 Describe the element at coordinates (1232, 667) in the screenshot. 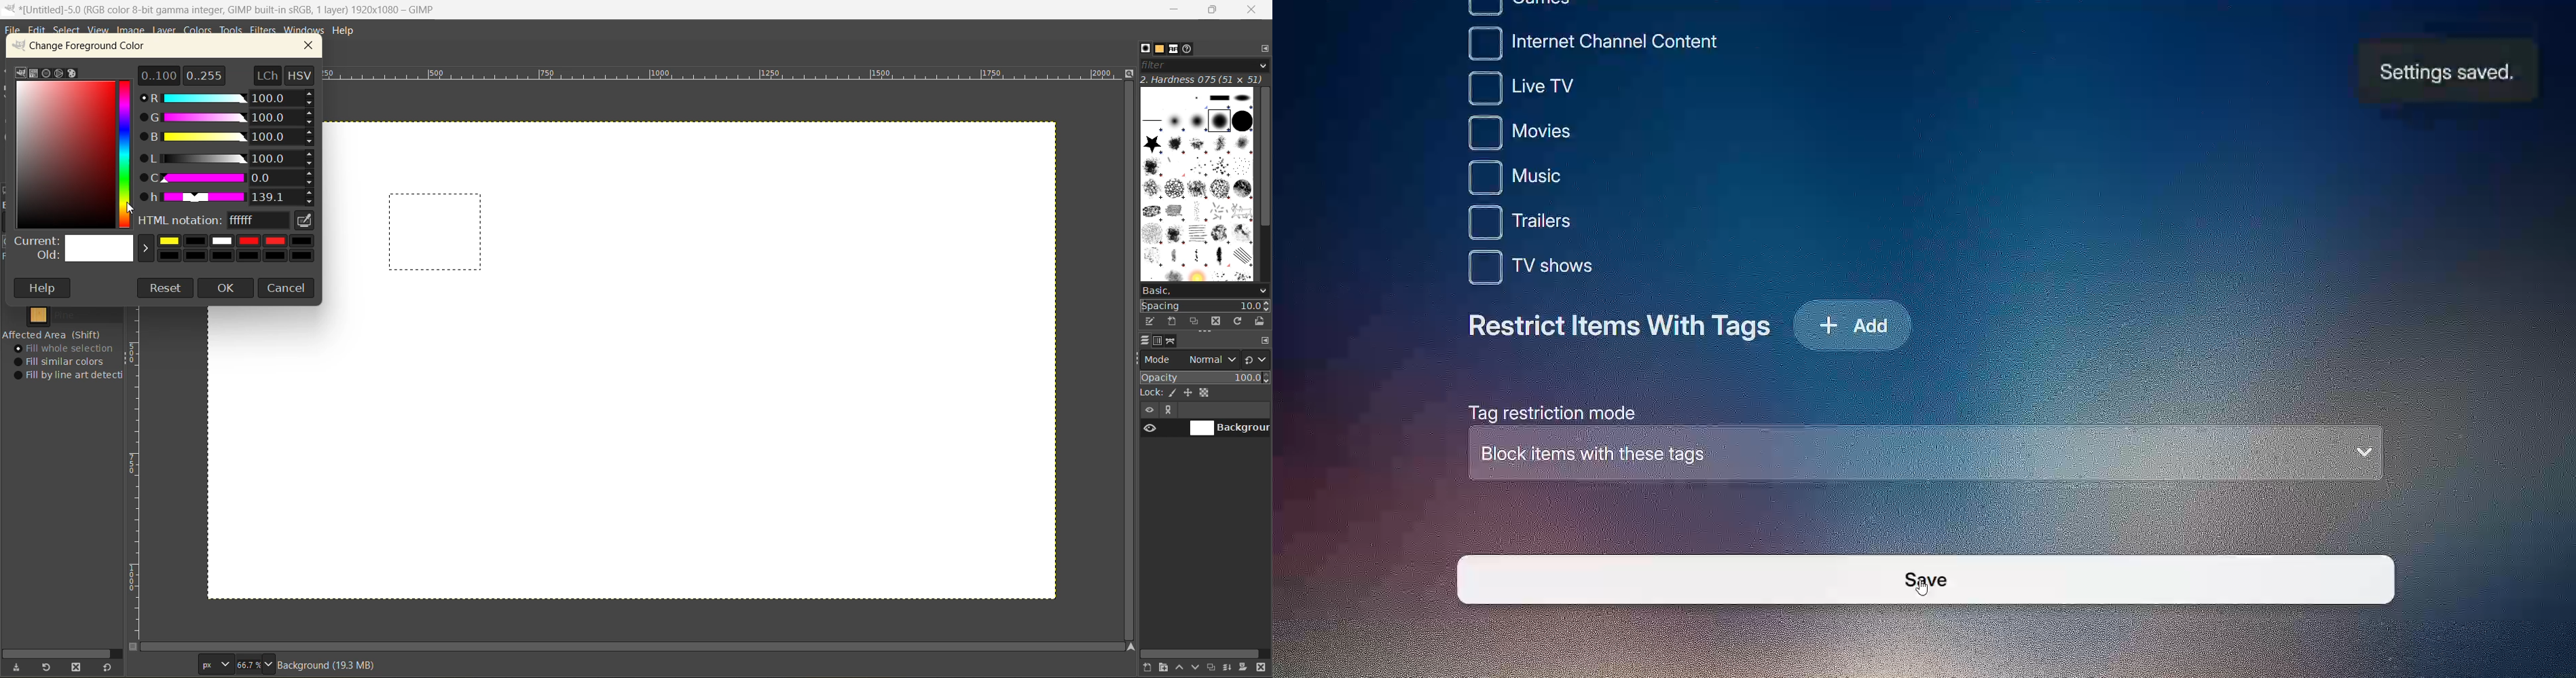

I see `merge this layer` at that location.